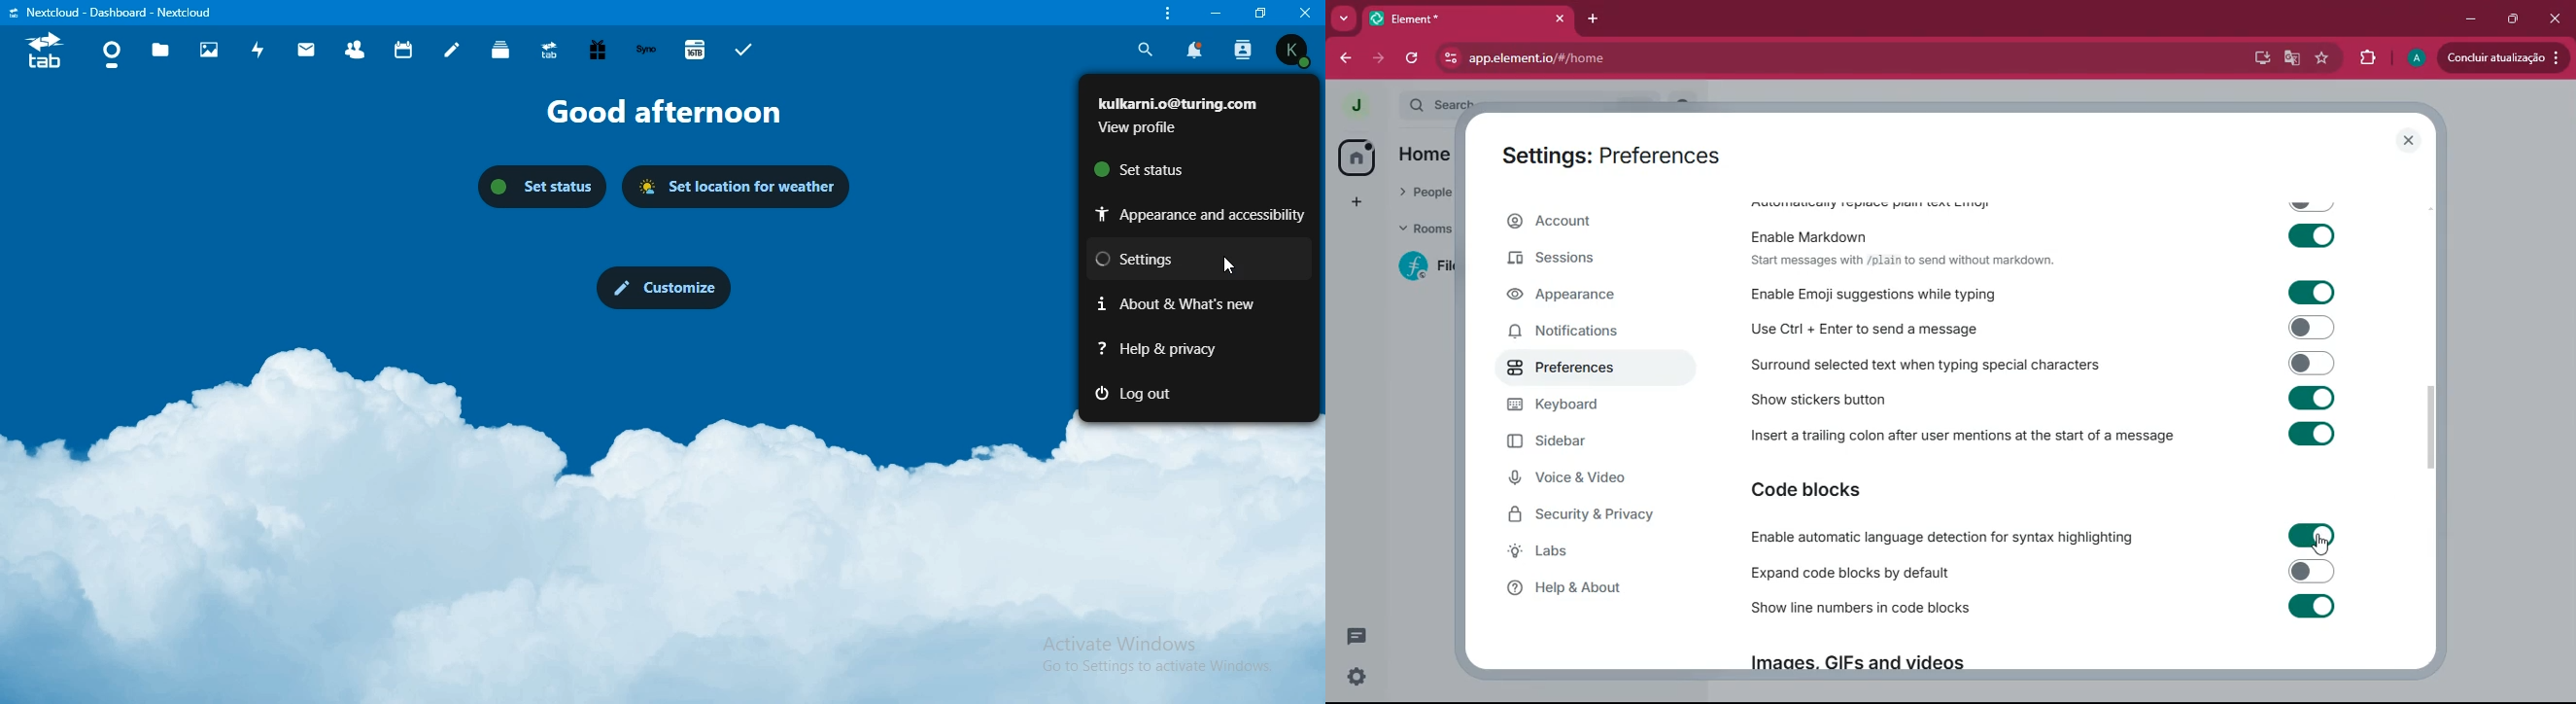 This screenshot has width=2576, height=728. I want to click on synology, so click(649, 50).